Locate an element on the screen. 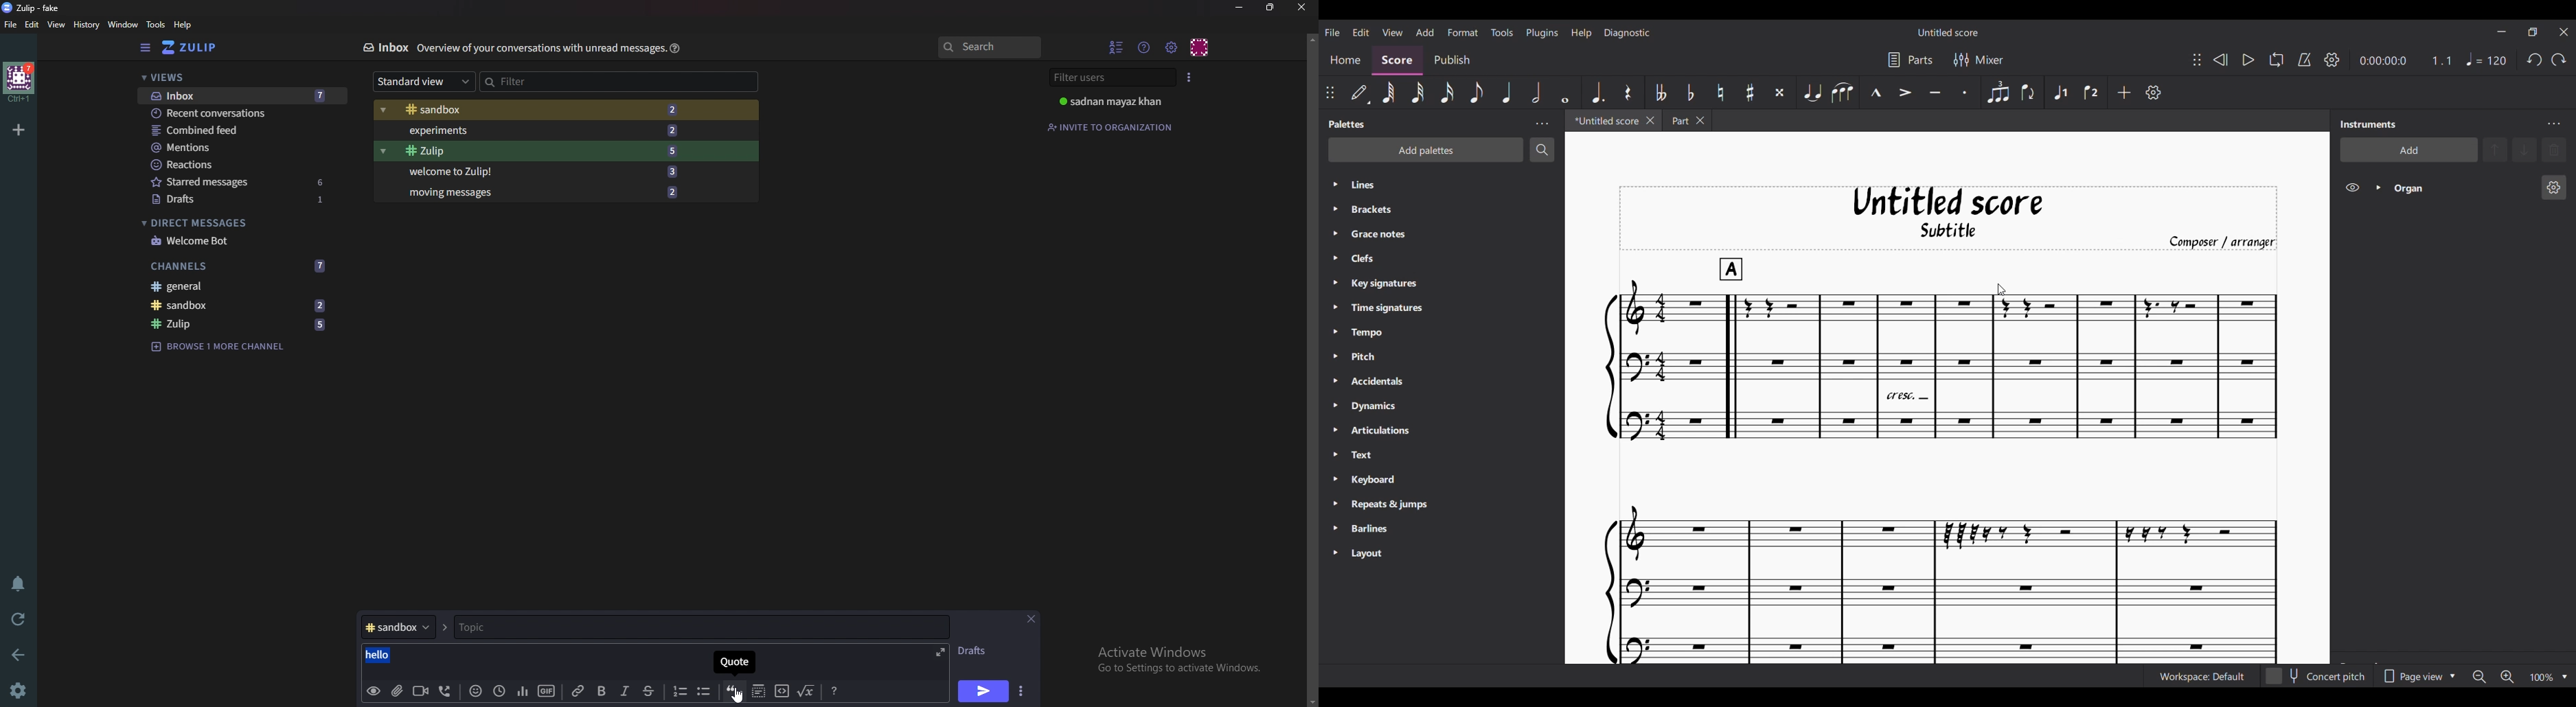 Image resolution: width=2576 pixels, height=728 pixels. DRAFTS is located at coordinates (975, 651).